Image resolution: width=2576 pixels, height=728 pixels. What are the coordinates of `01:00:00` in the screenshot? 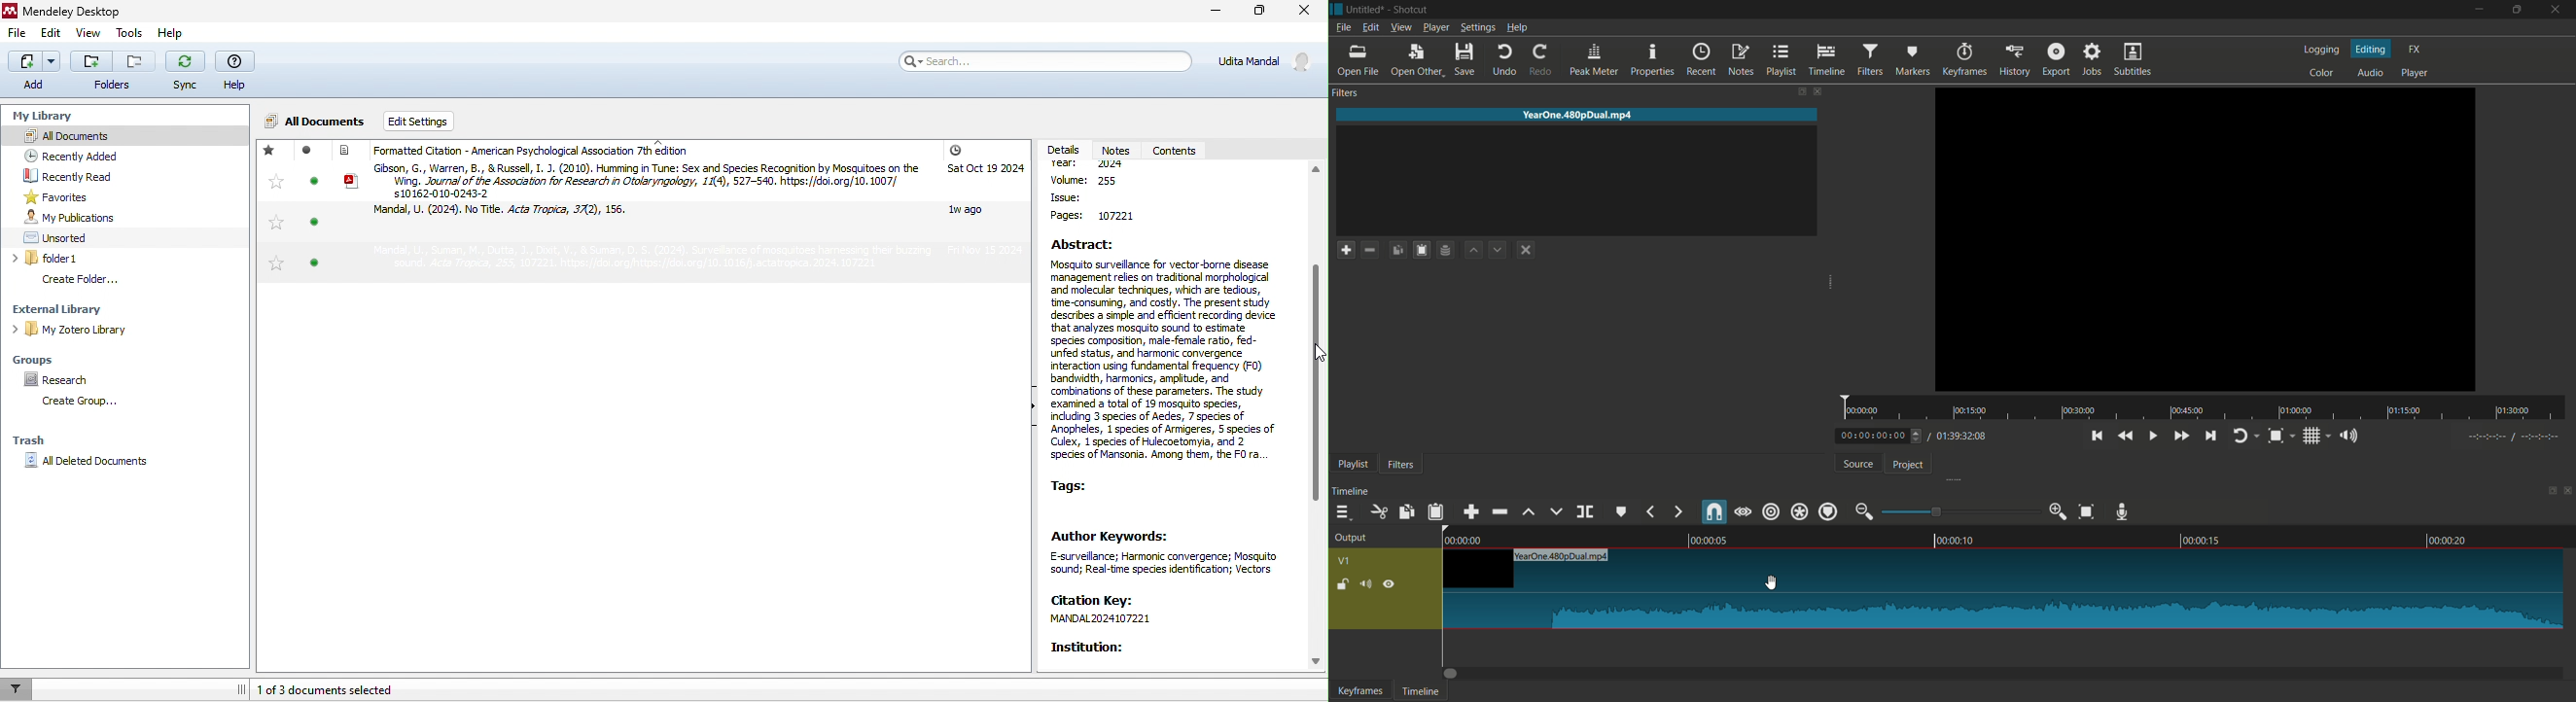 It's located at (2297, 410).